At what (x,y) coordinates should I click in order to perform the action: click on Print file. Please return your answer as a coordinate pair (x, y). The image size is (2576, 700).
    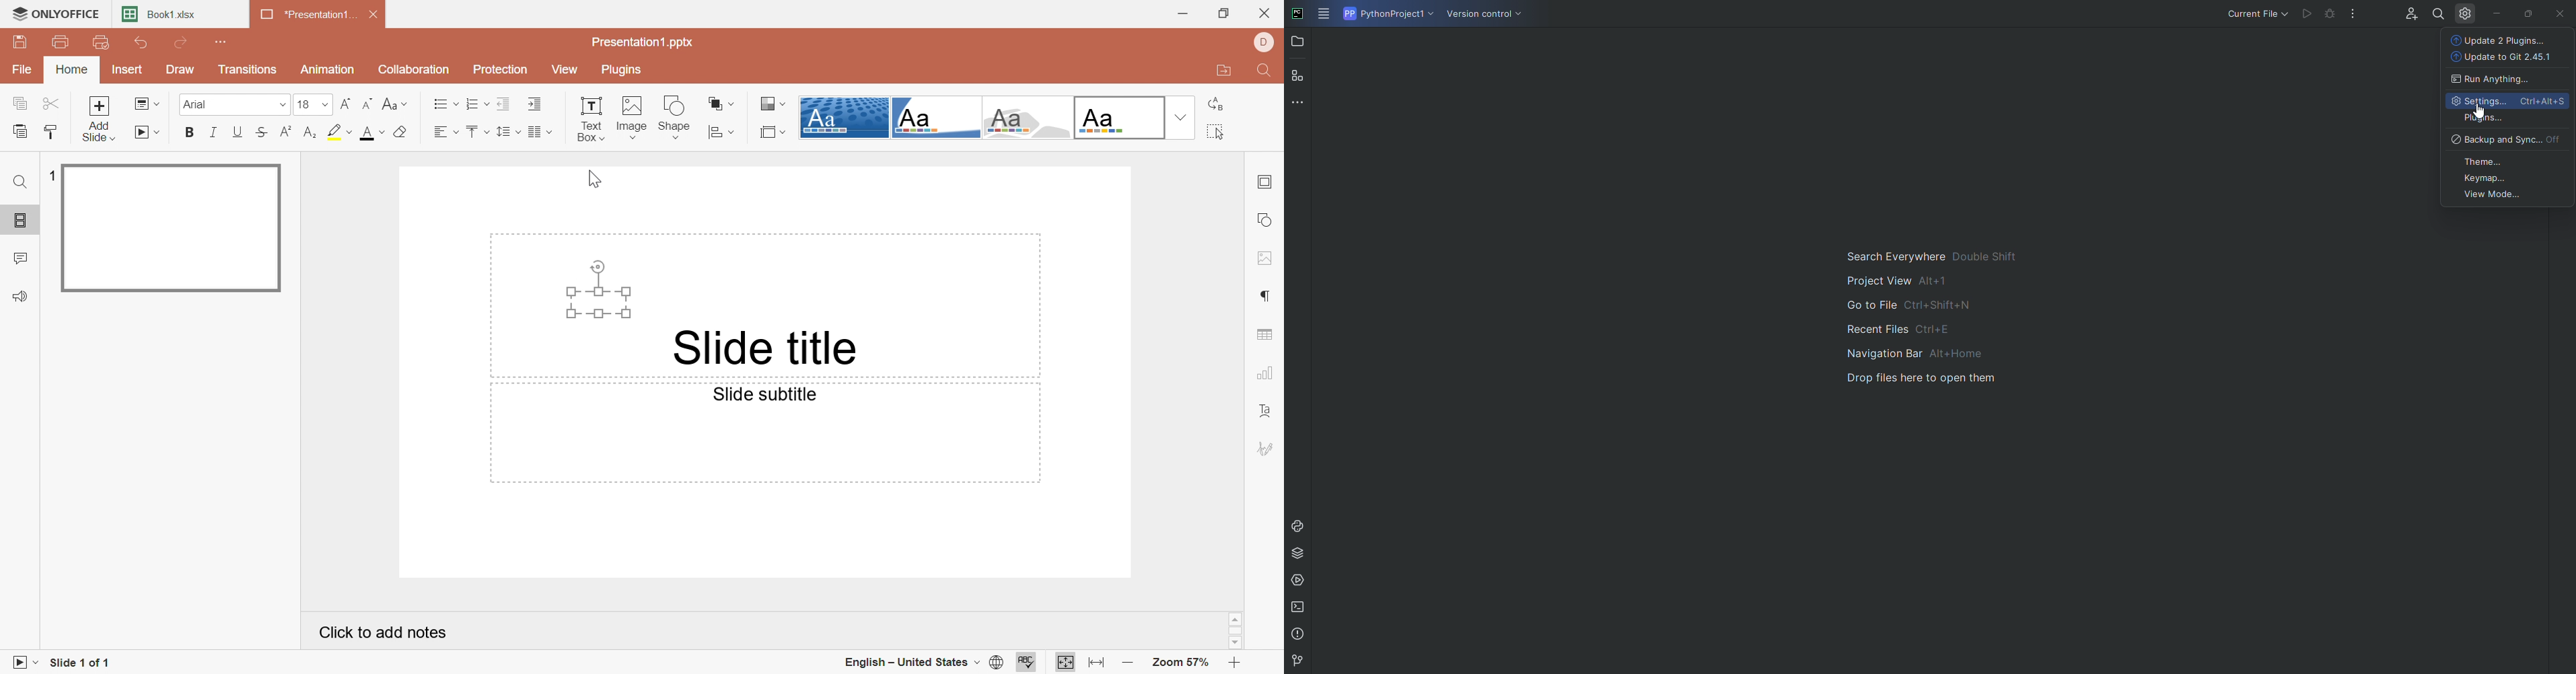
    Looking at the image, I should click on (64, 44).